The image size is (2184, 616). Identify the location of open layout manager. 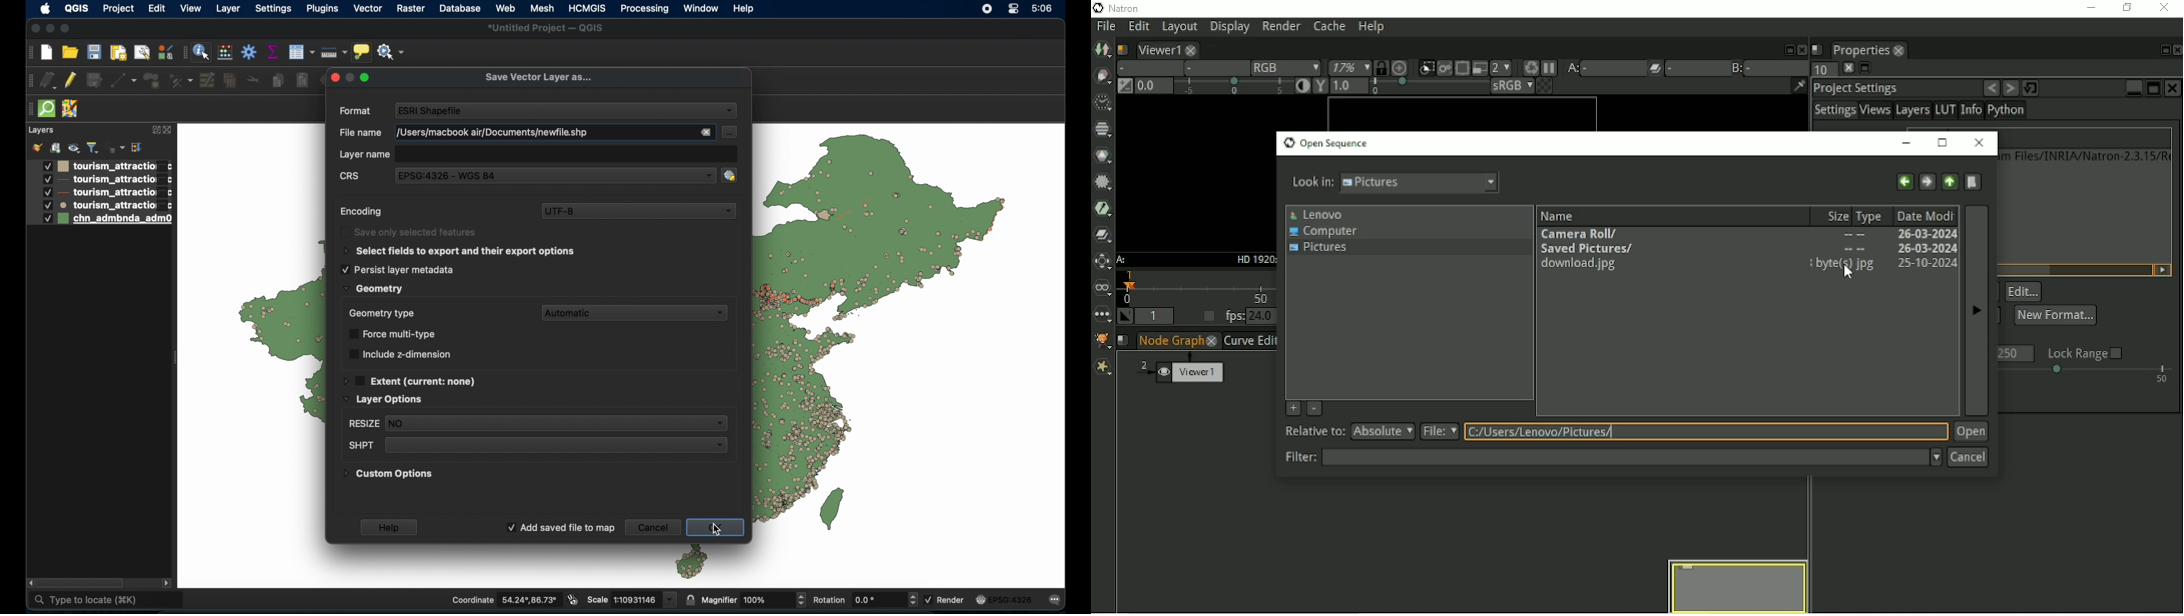
(143, 52).